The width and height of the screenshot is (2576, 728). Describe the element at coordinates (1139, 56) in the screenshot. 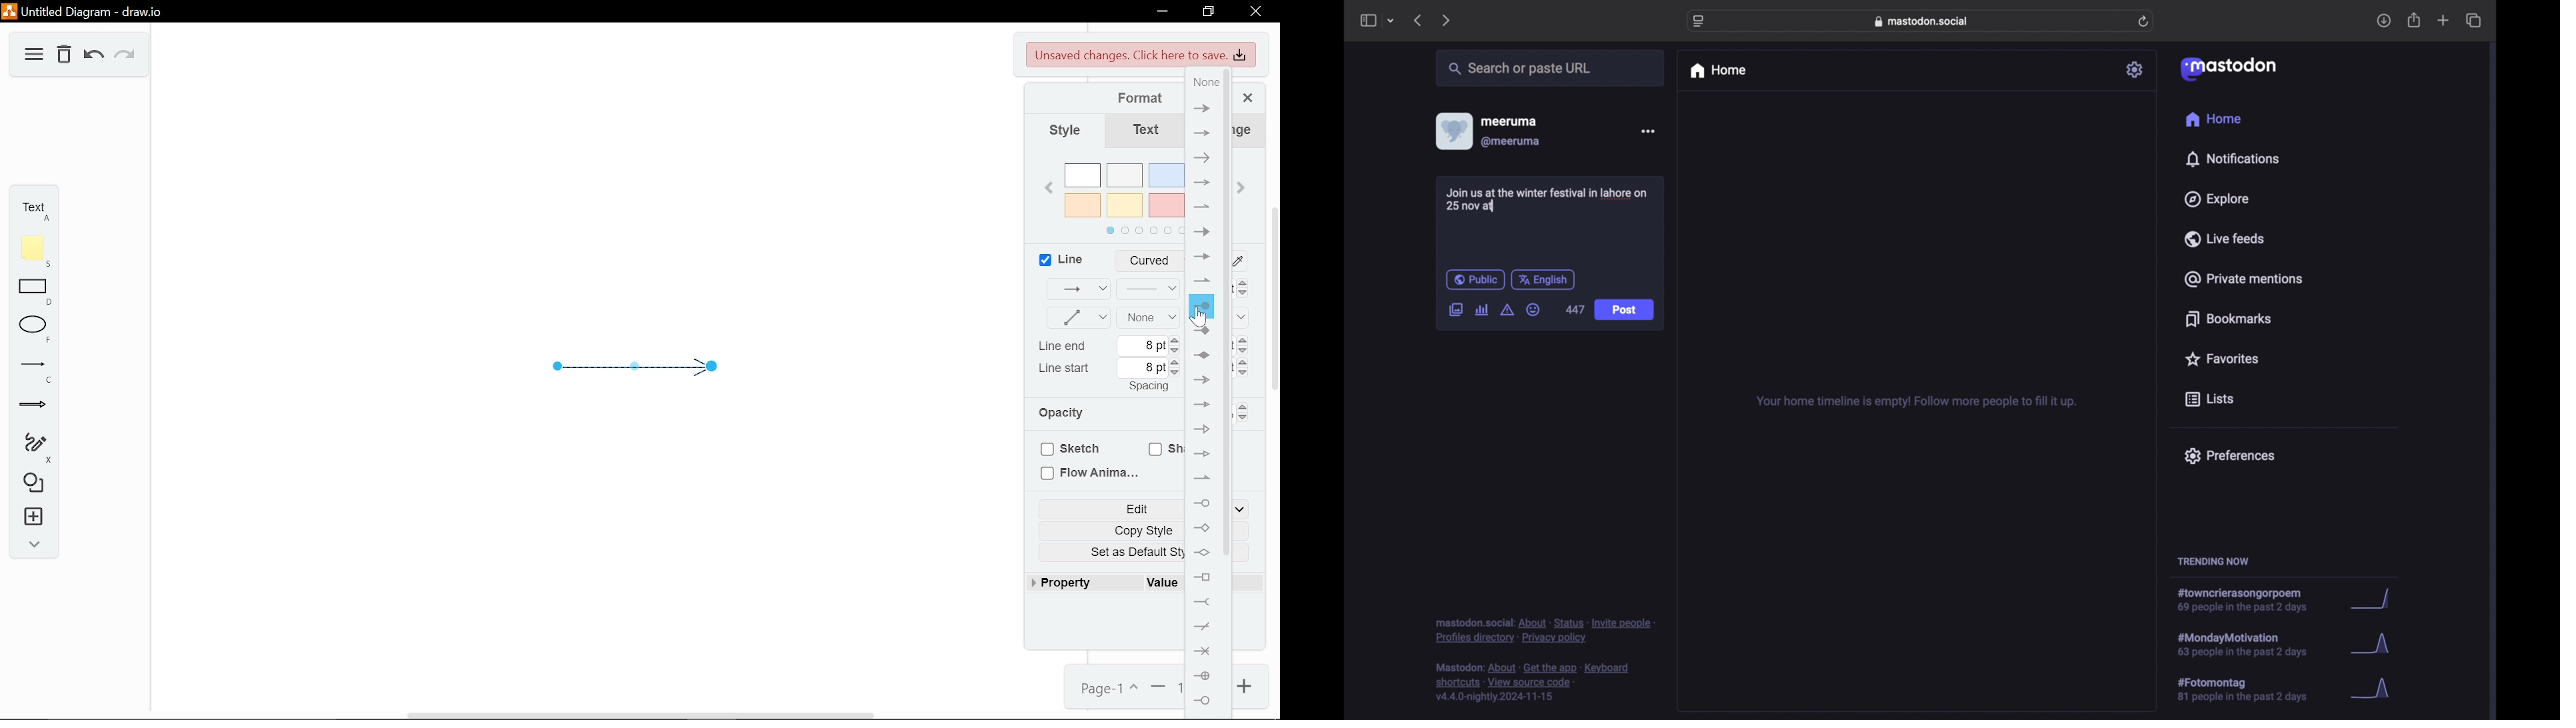

I see `Unsaved changes. click here to save` at that location.